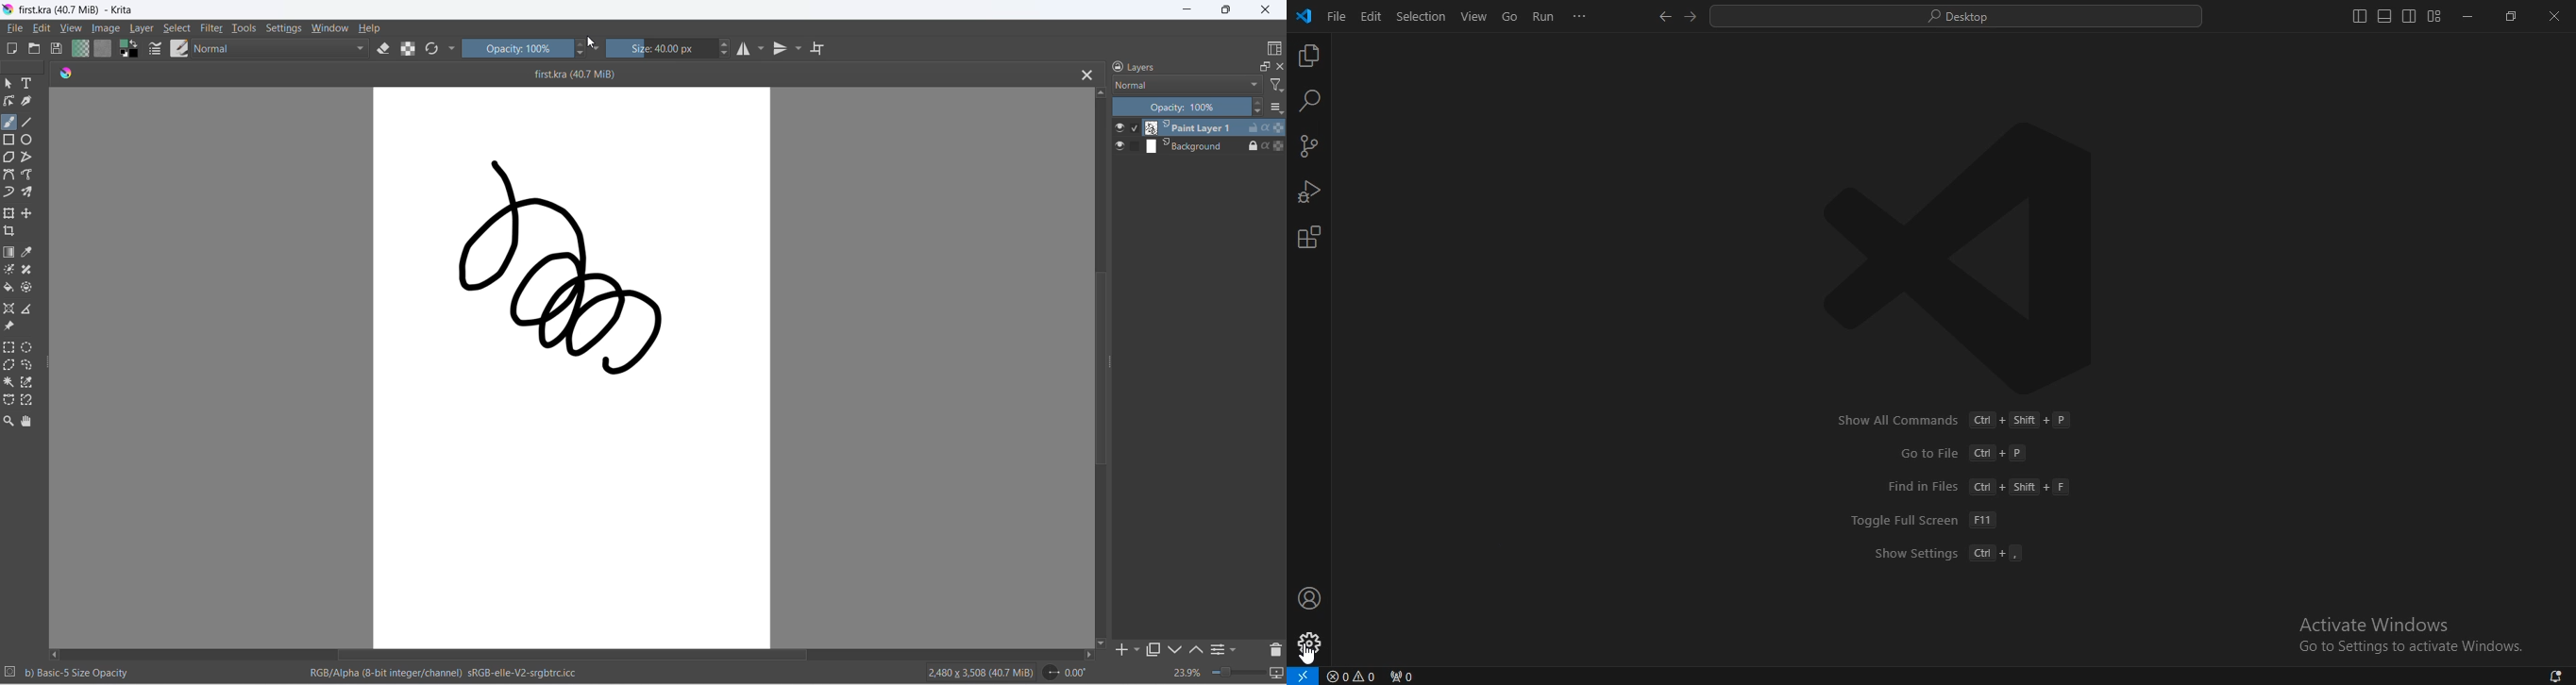 The width and height of the screenshot is (2576, 700). Describe the element at coordinates (1198, 649) in the screenshot. I see `move layer or mask up` at that location.